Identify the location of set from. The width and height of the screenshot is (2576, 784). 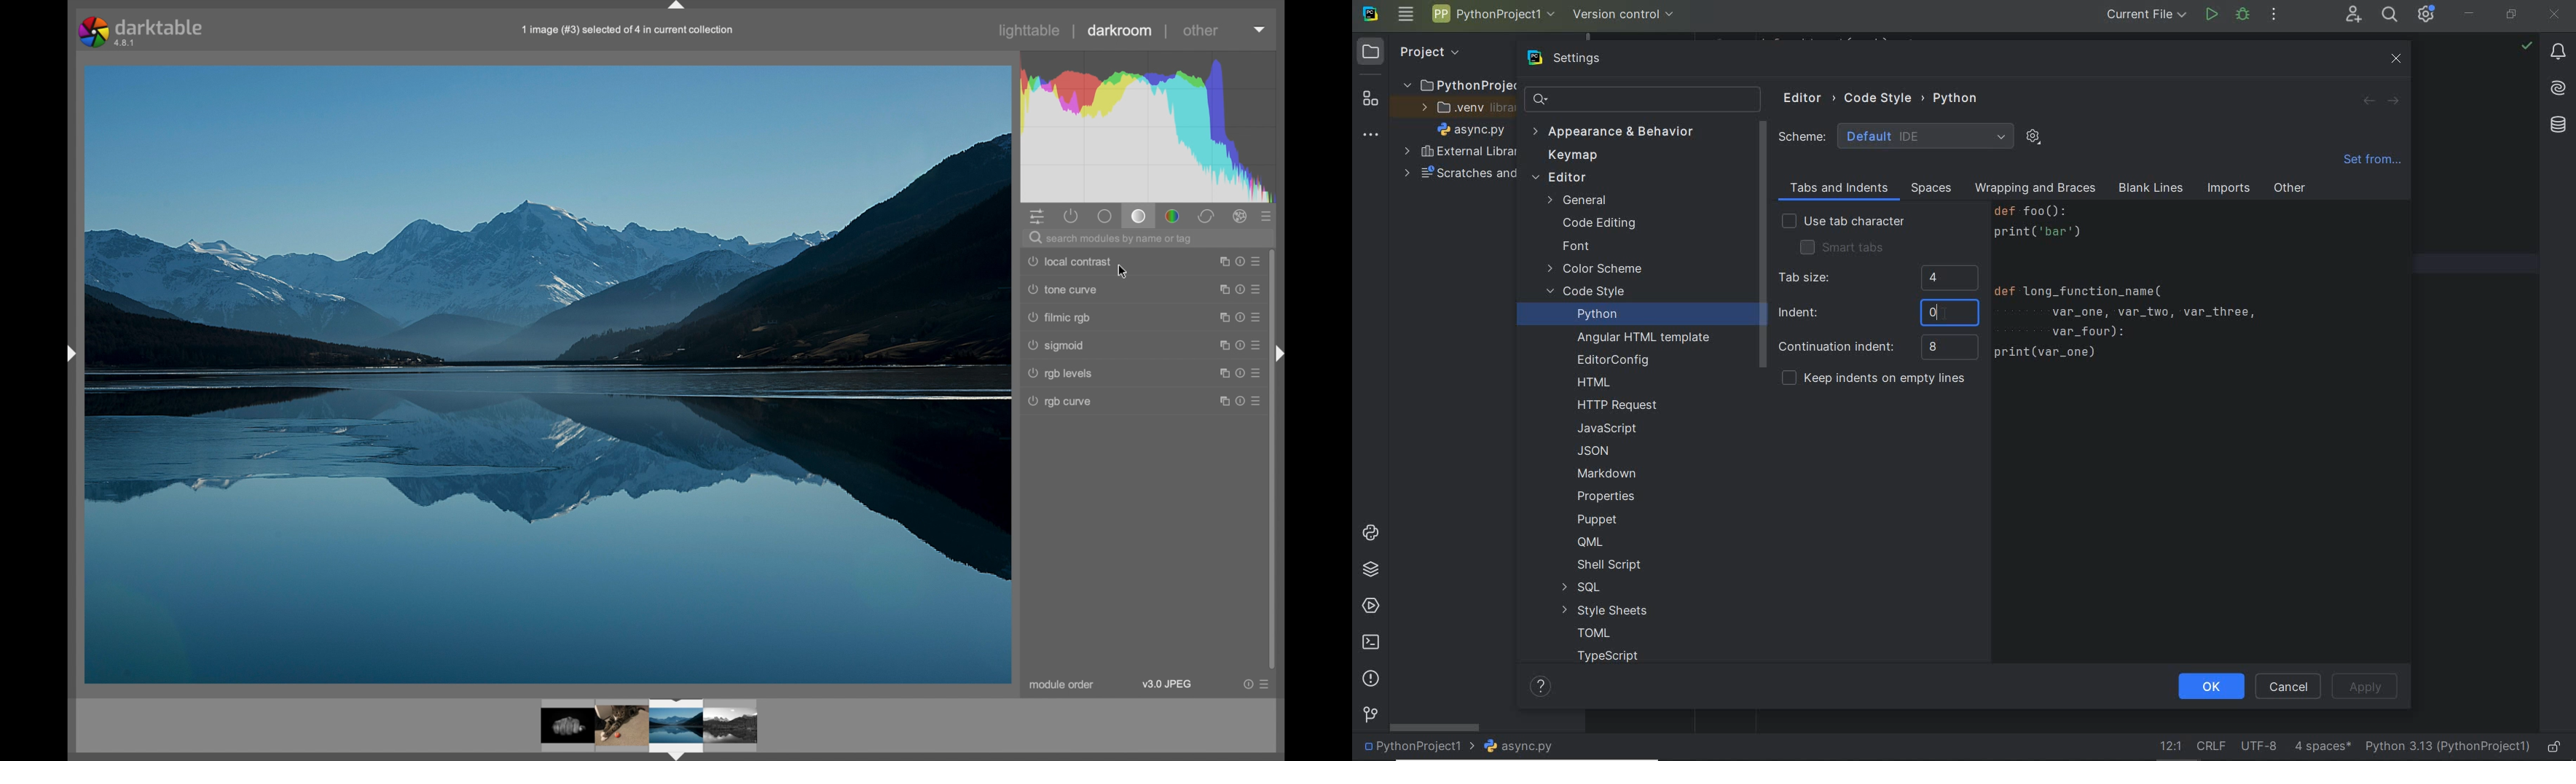
(2371, 163).